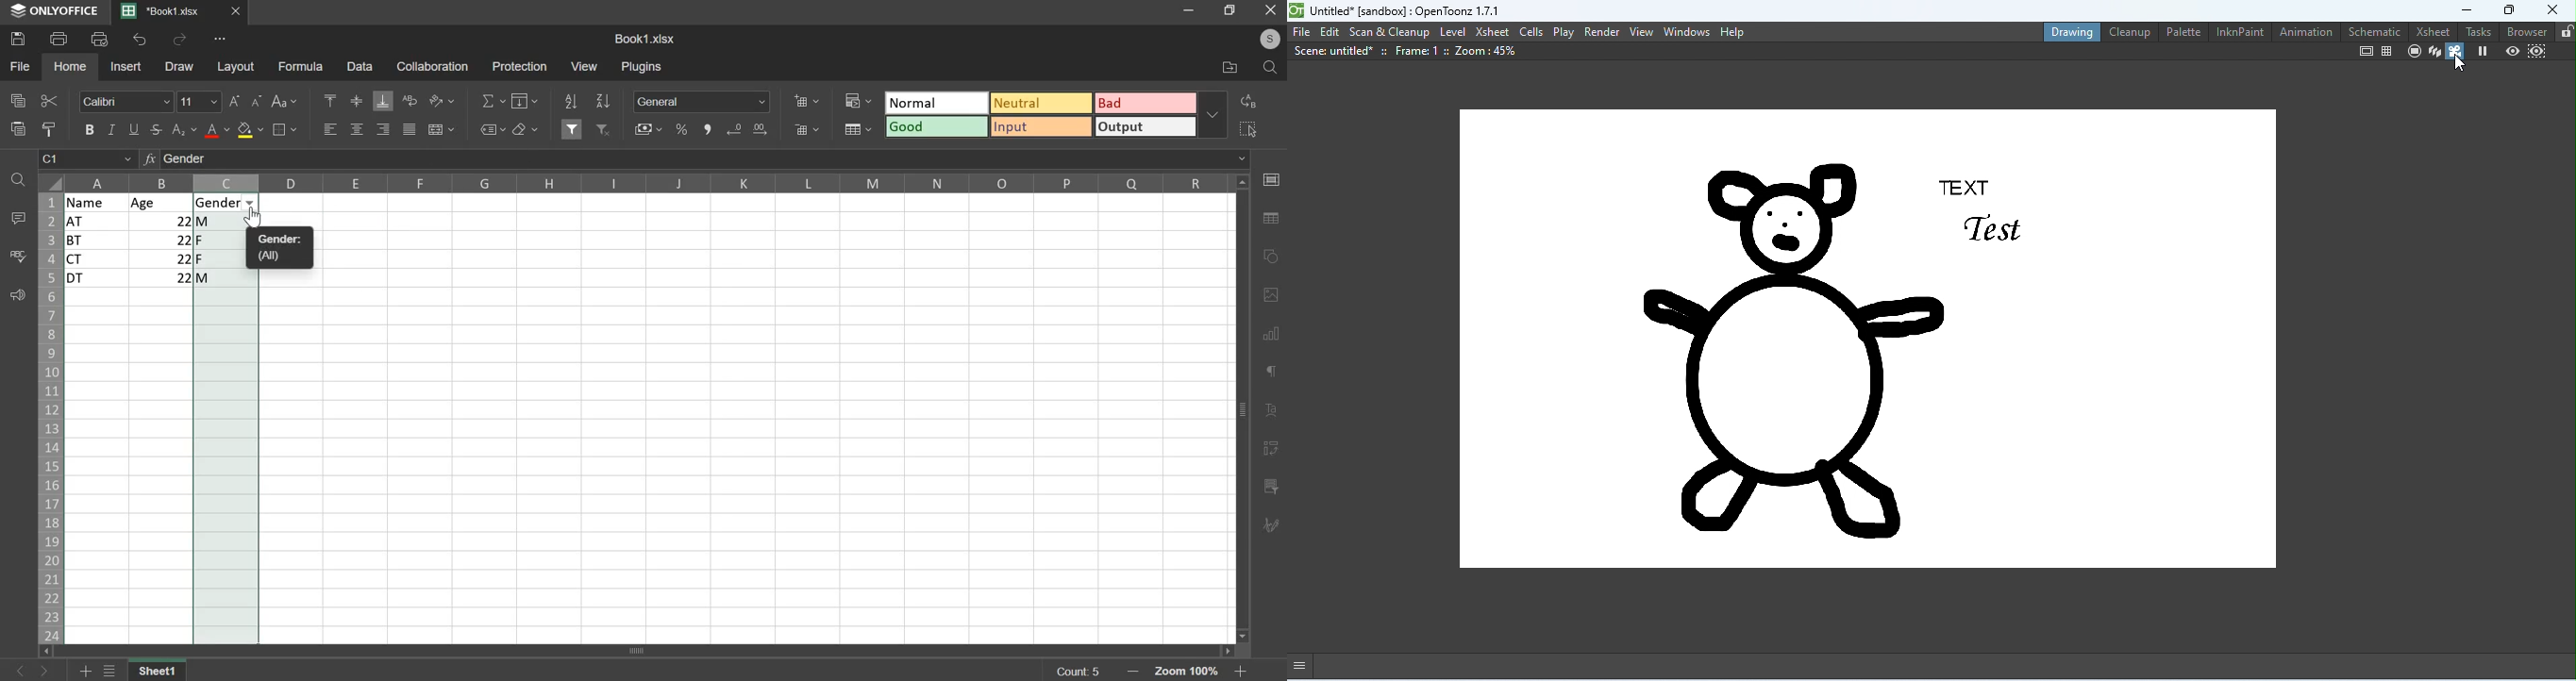  Describe the element at coordinates (442, 100) in the screenshot. I see `orientation` at that location.